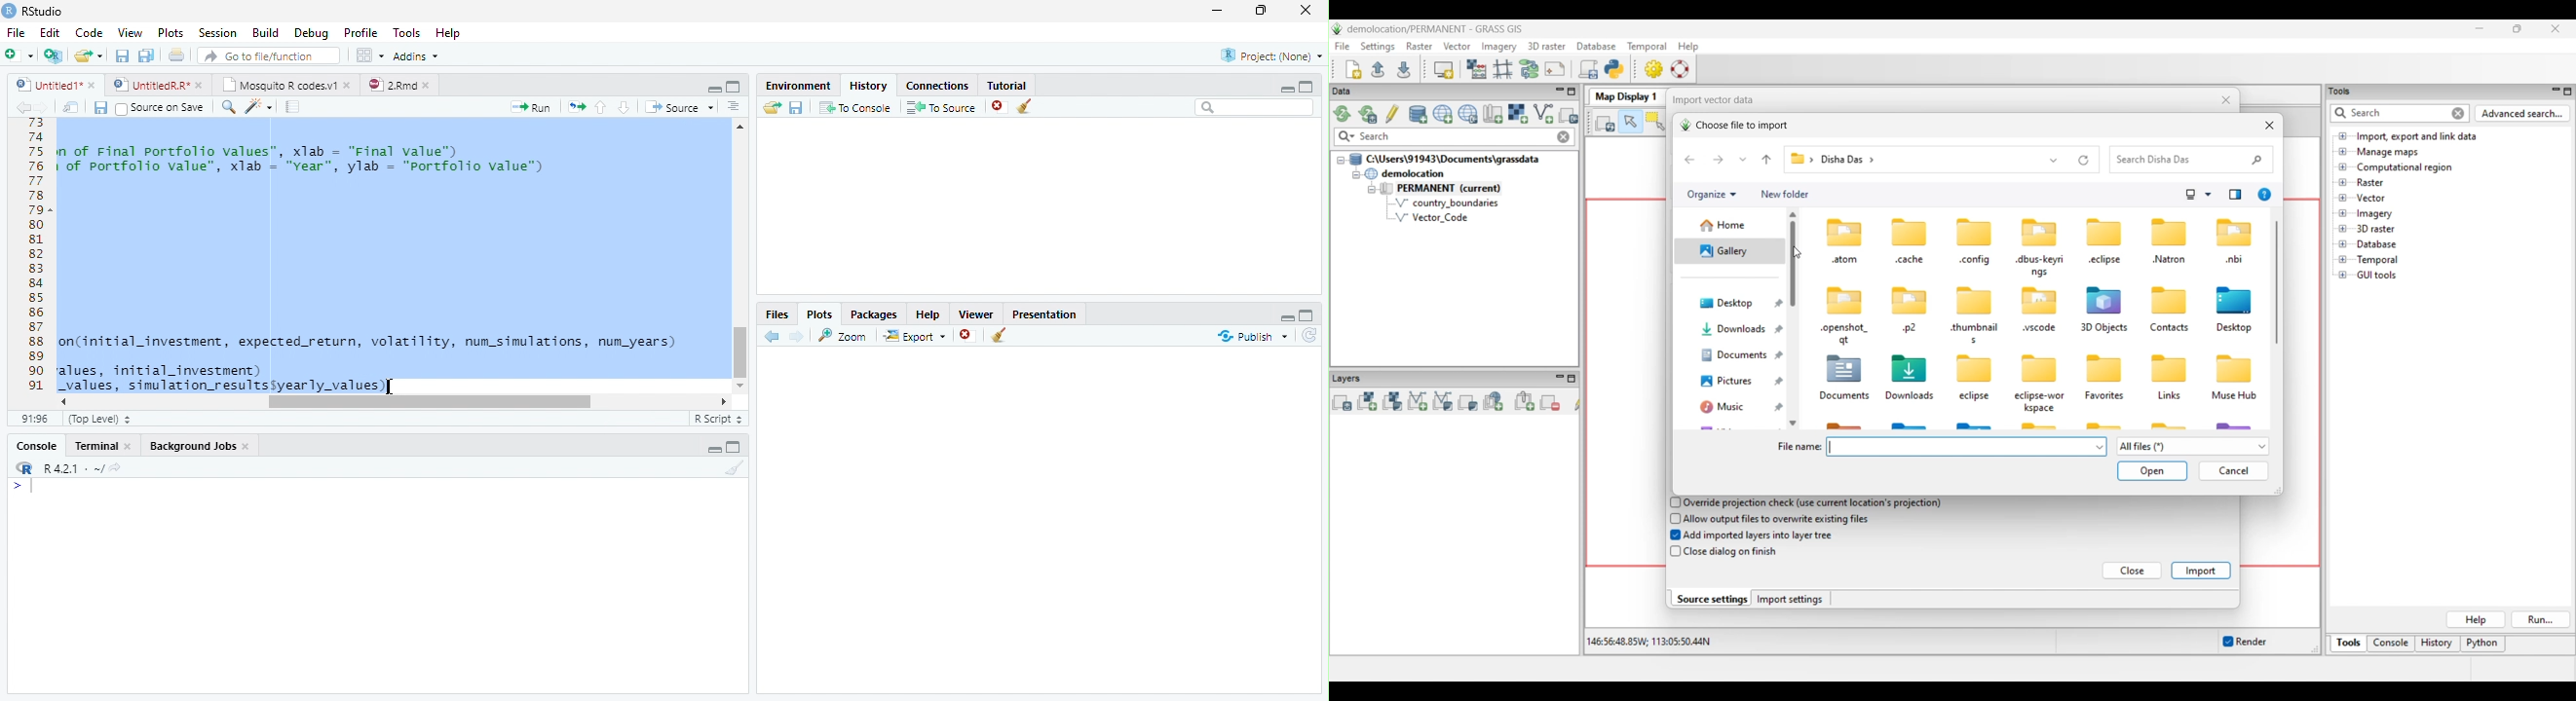 Image resolution: width=2576 pixels, height=728 pixels. I want to click on Full Height, so click(737, 446).